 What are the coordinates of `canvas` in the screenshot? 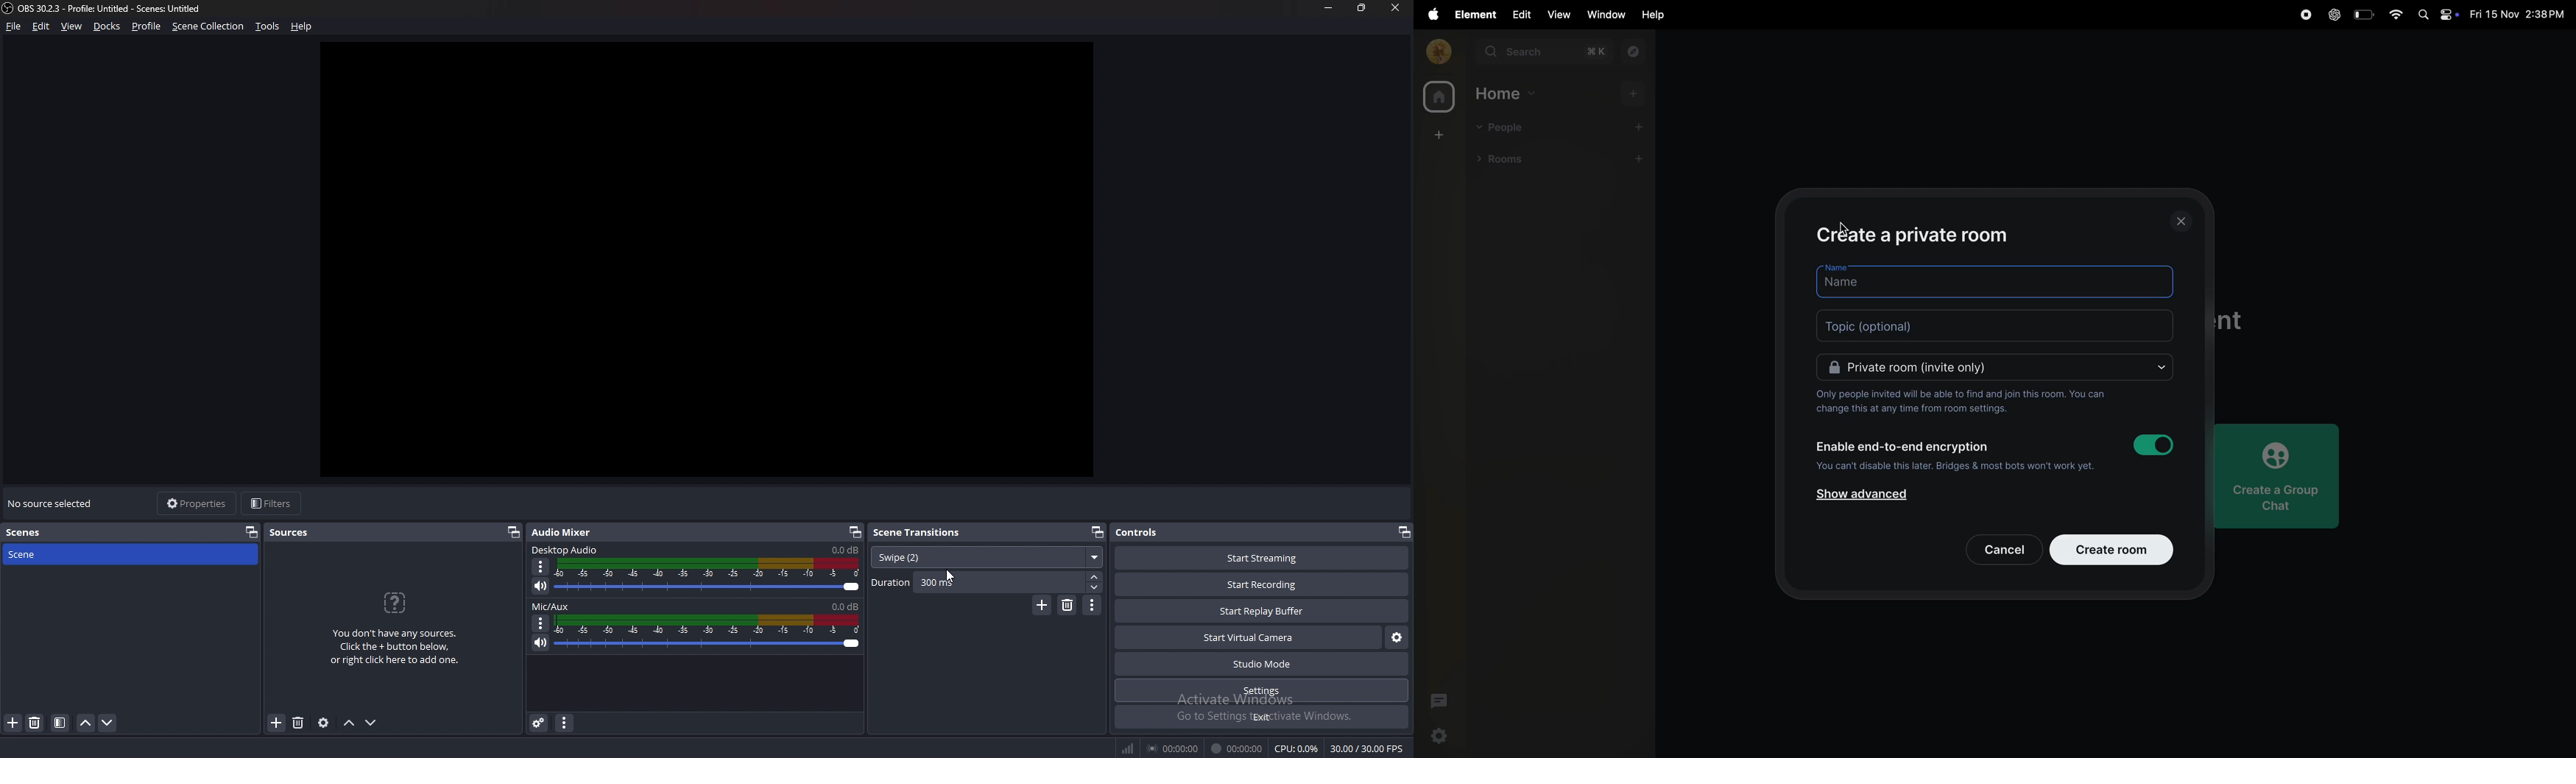 It's located at (721, 266).